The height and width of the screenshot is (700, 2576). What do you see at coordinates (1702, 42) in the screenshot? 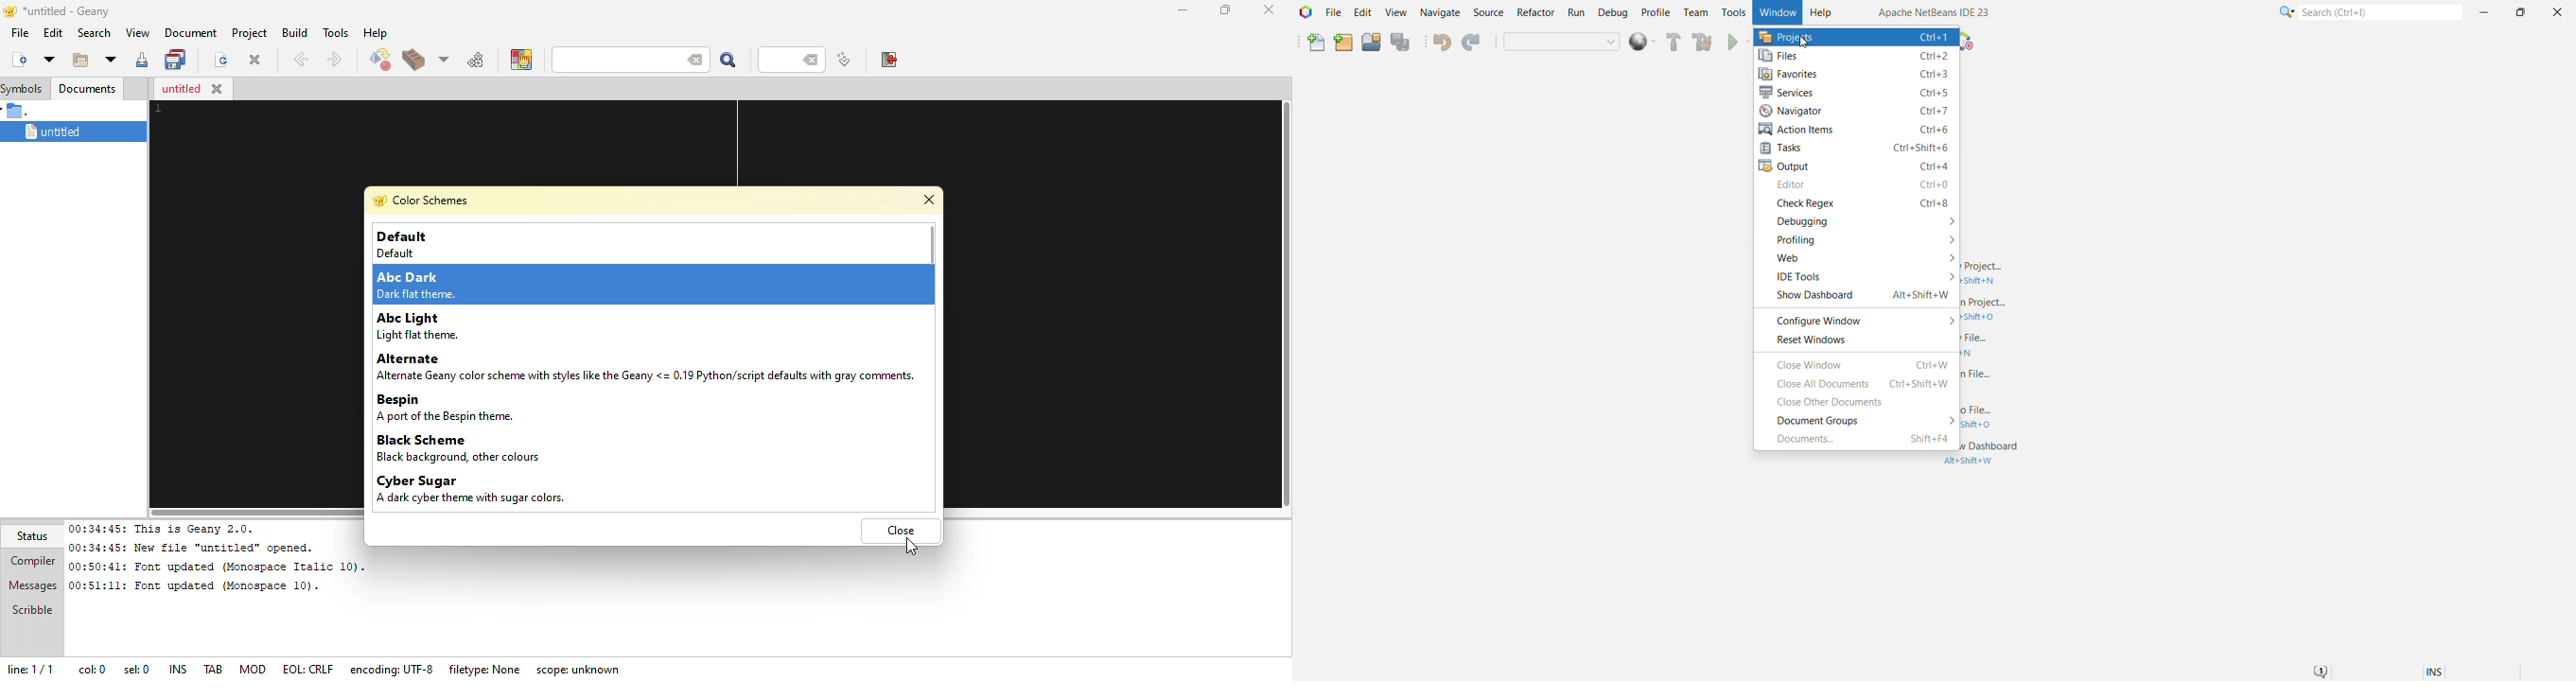
I see `Clean and build Project` at bounding box center [1702, 42].